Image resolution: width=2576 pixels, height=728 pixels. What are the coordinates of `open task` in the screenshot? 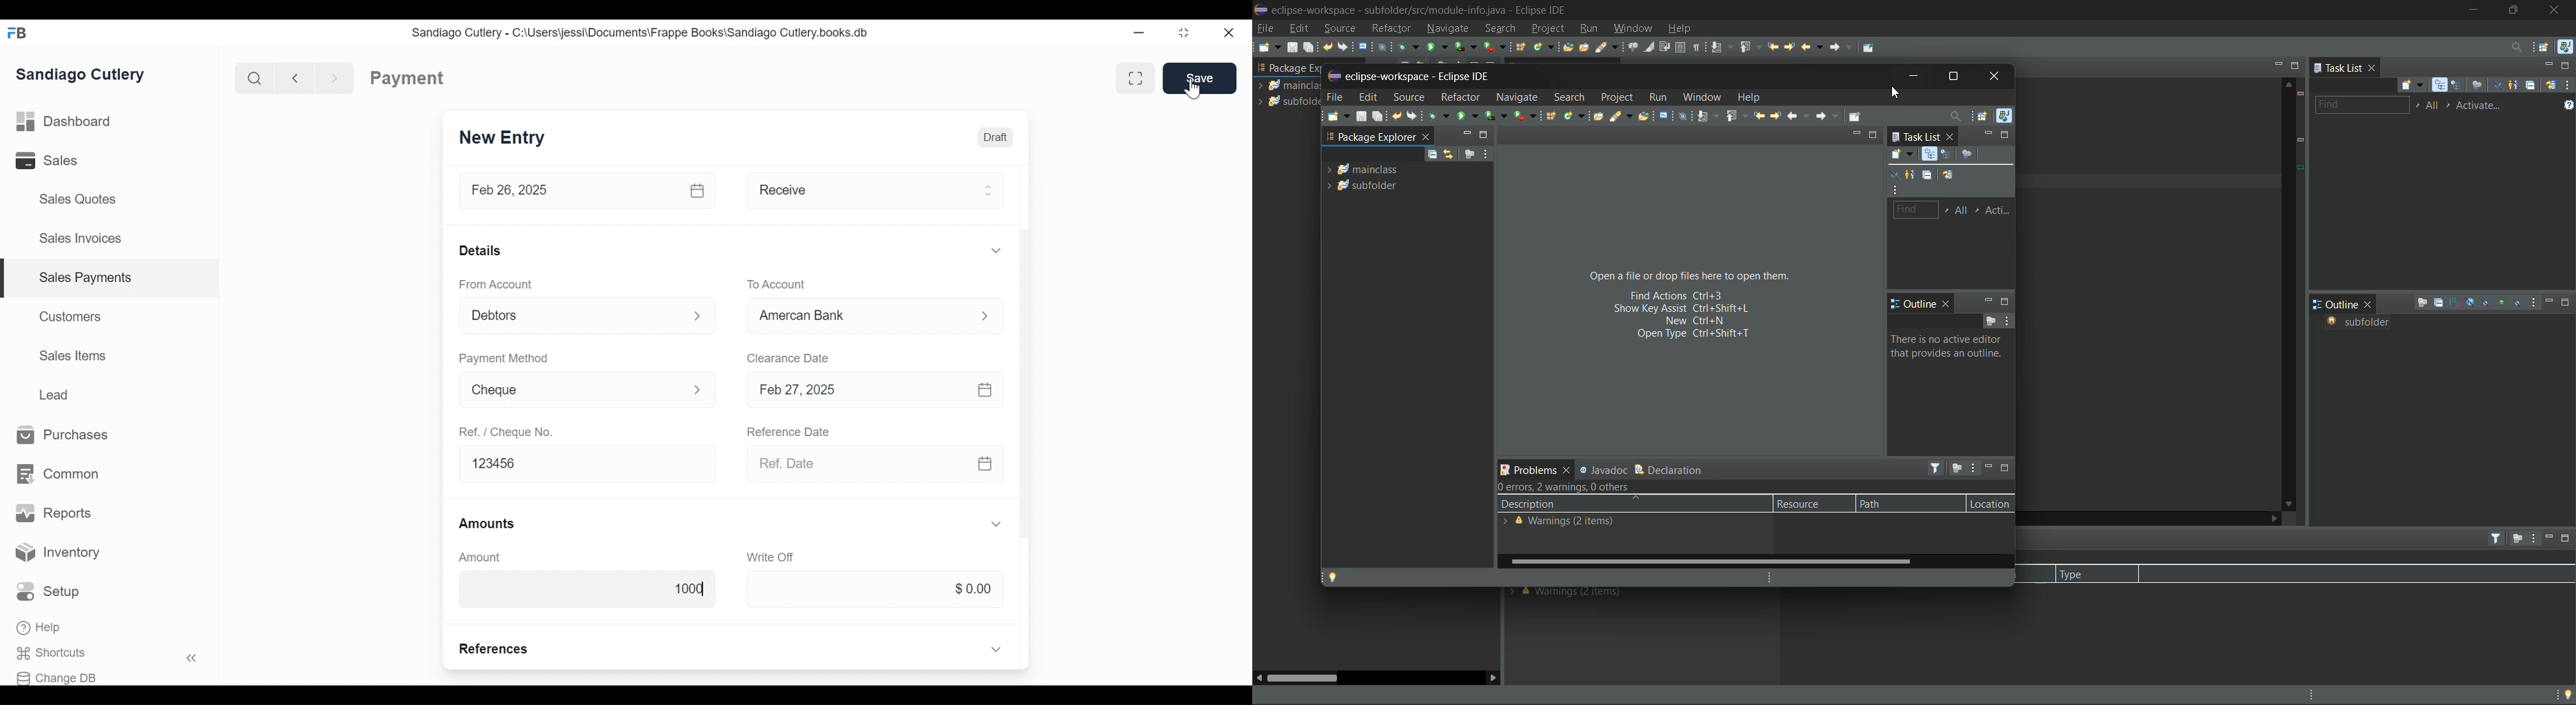 It's located at (1585, 48).